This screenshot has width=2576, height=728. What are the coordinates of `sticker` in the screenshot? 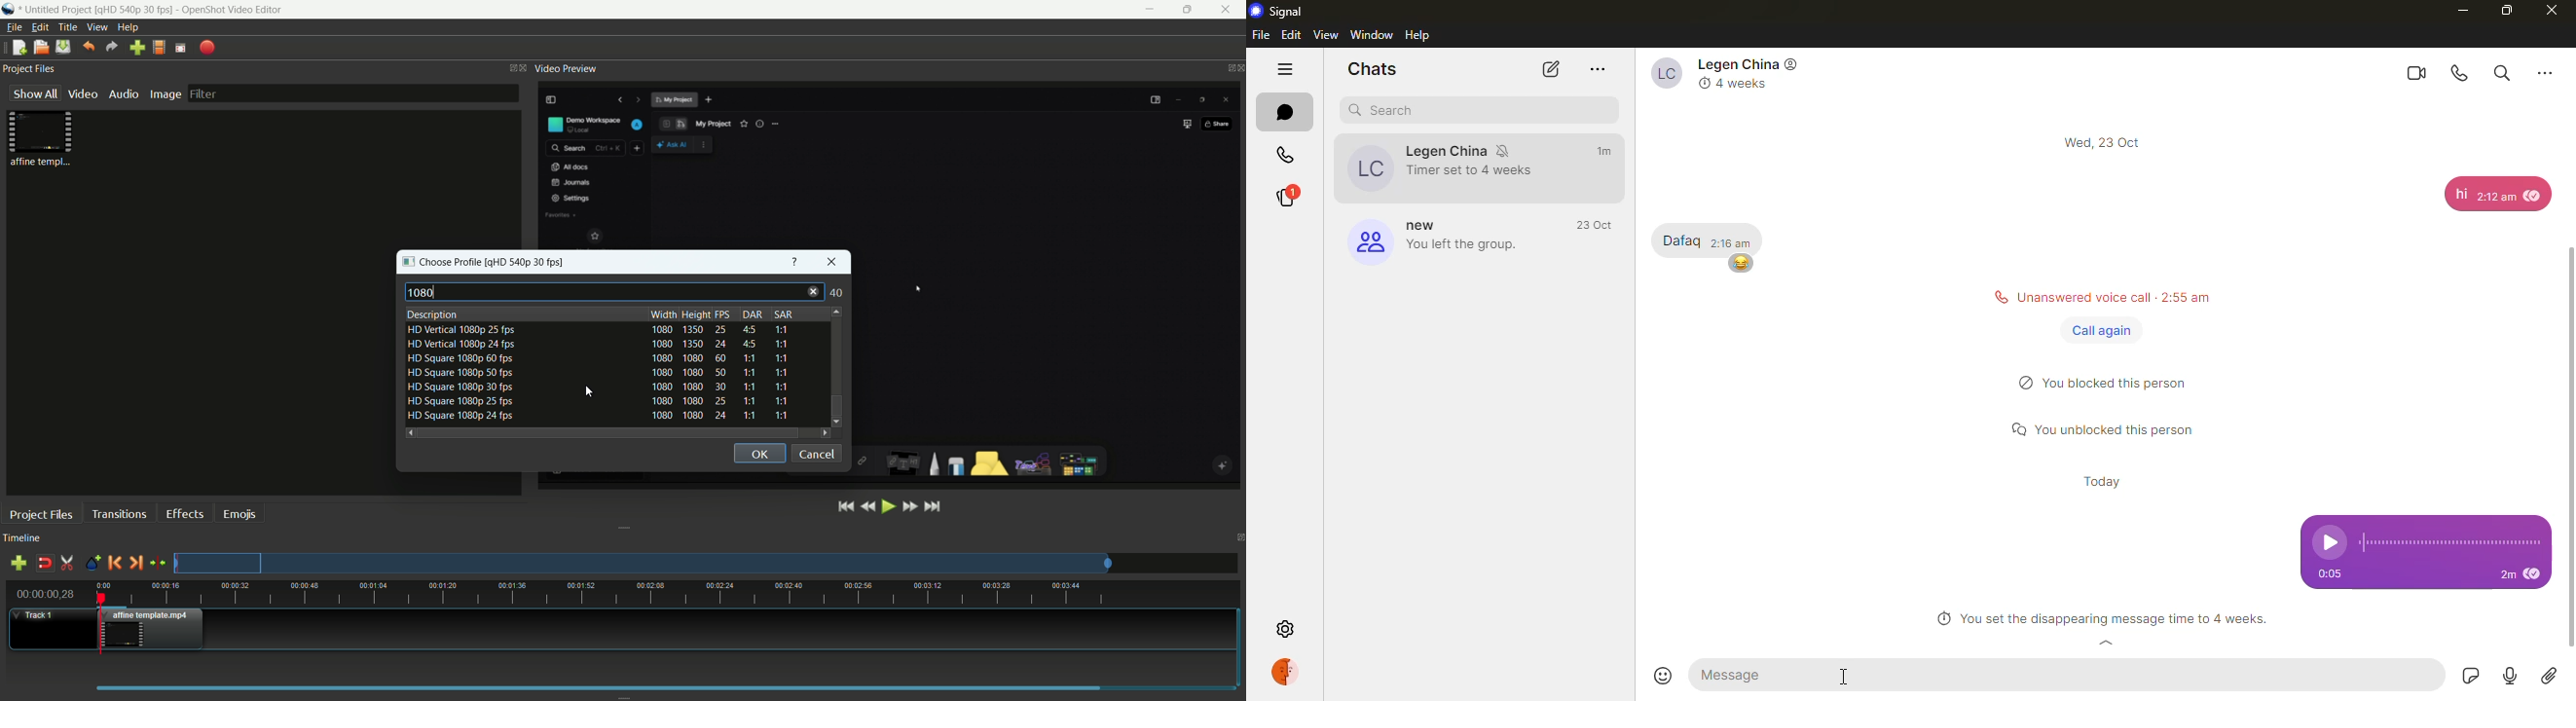 It's located at (2467, 676).